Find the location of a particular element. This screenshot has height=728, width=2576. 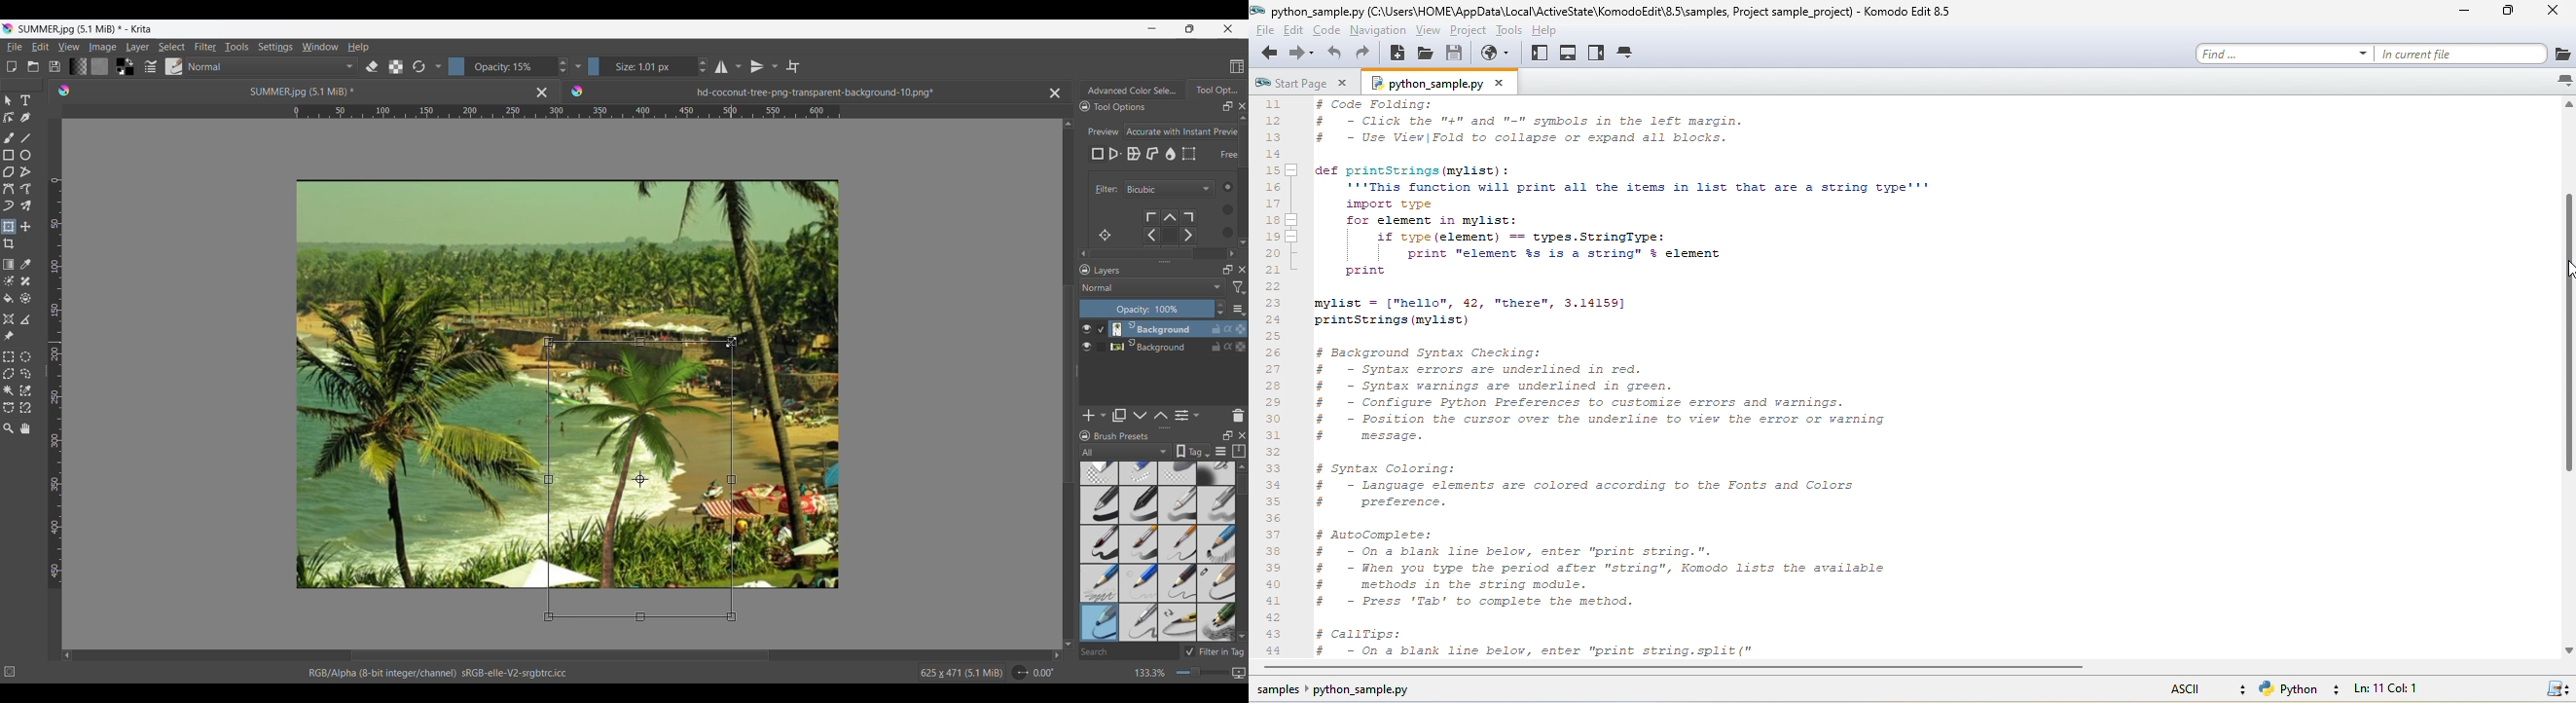

Liquify is located at coordinates (1172, 154).